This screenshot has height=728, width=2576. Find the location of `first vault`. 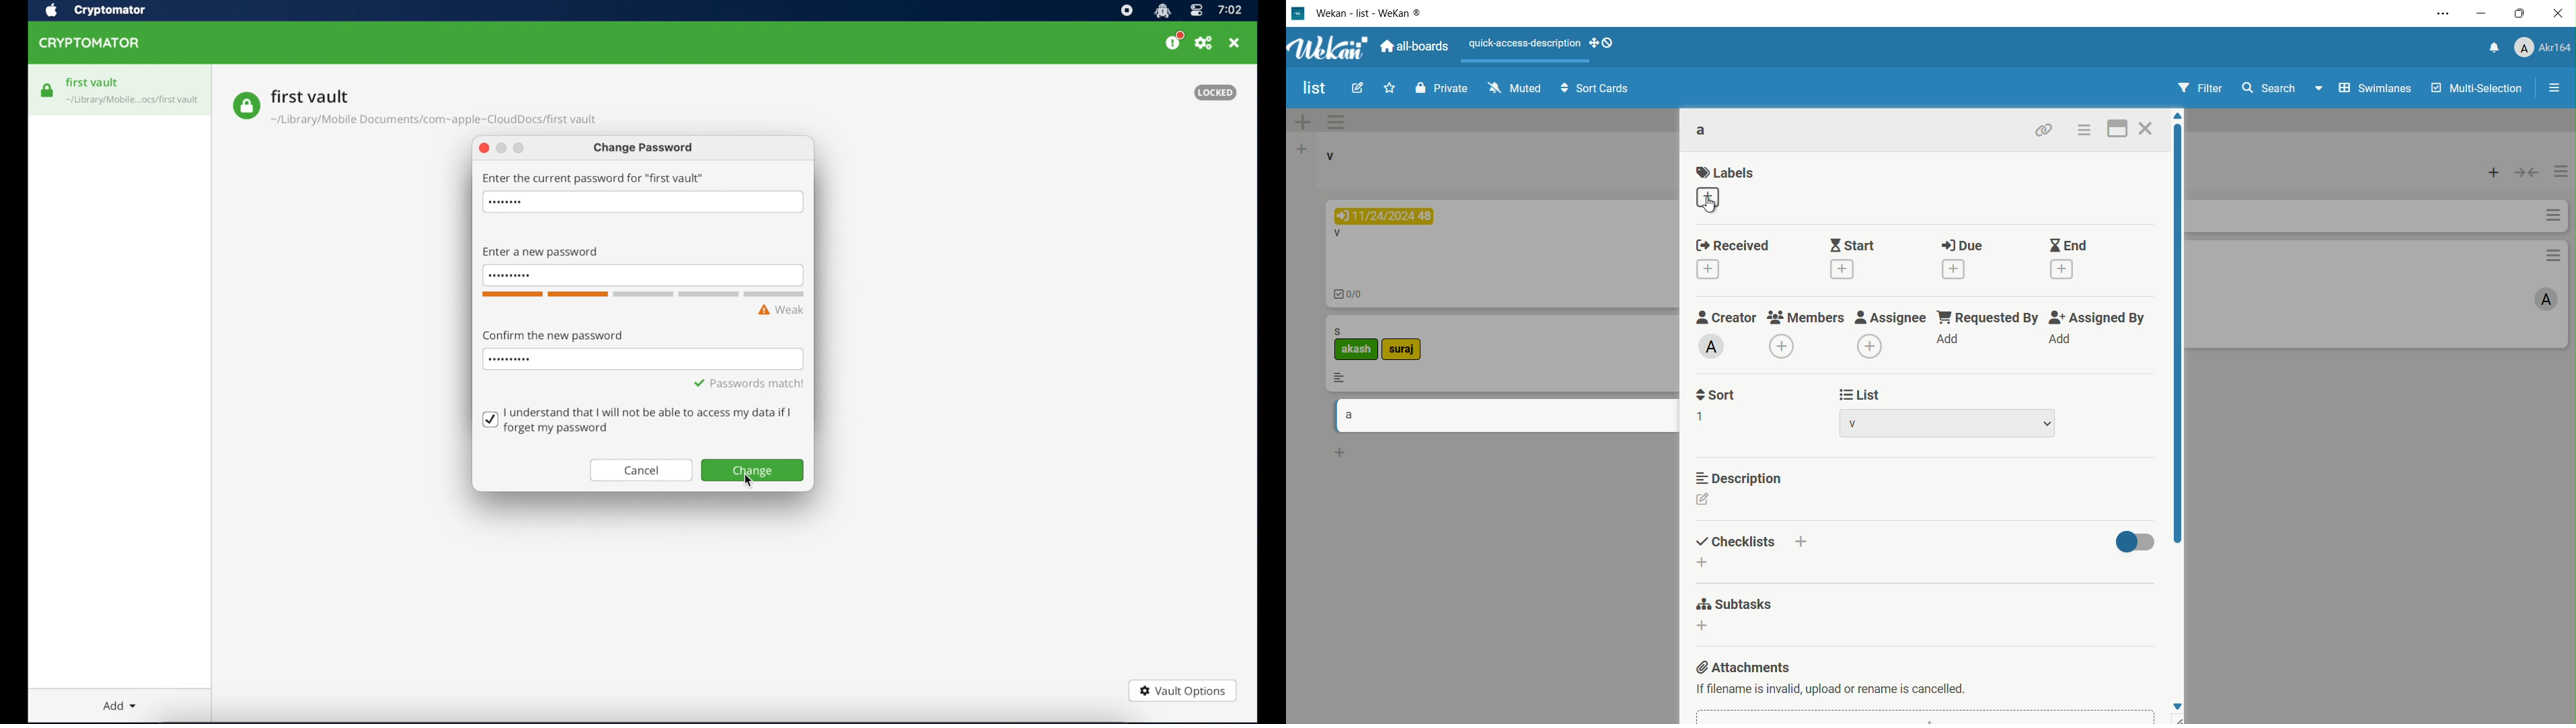

first vault is located at coordinates (93, 82).